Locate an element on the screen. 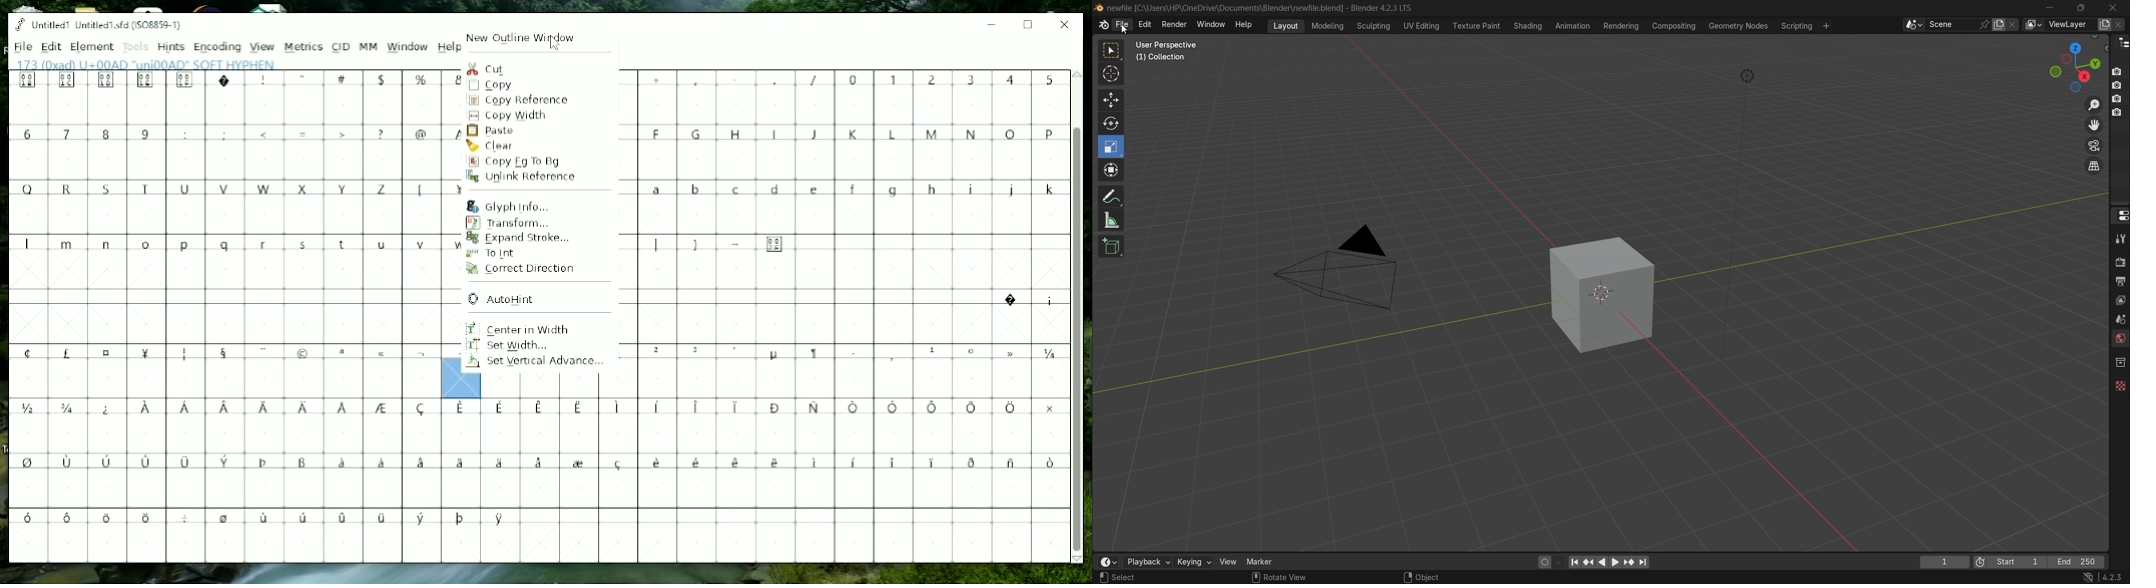  CID is located at coordinates (341, 47).